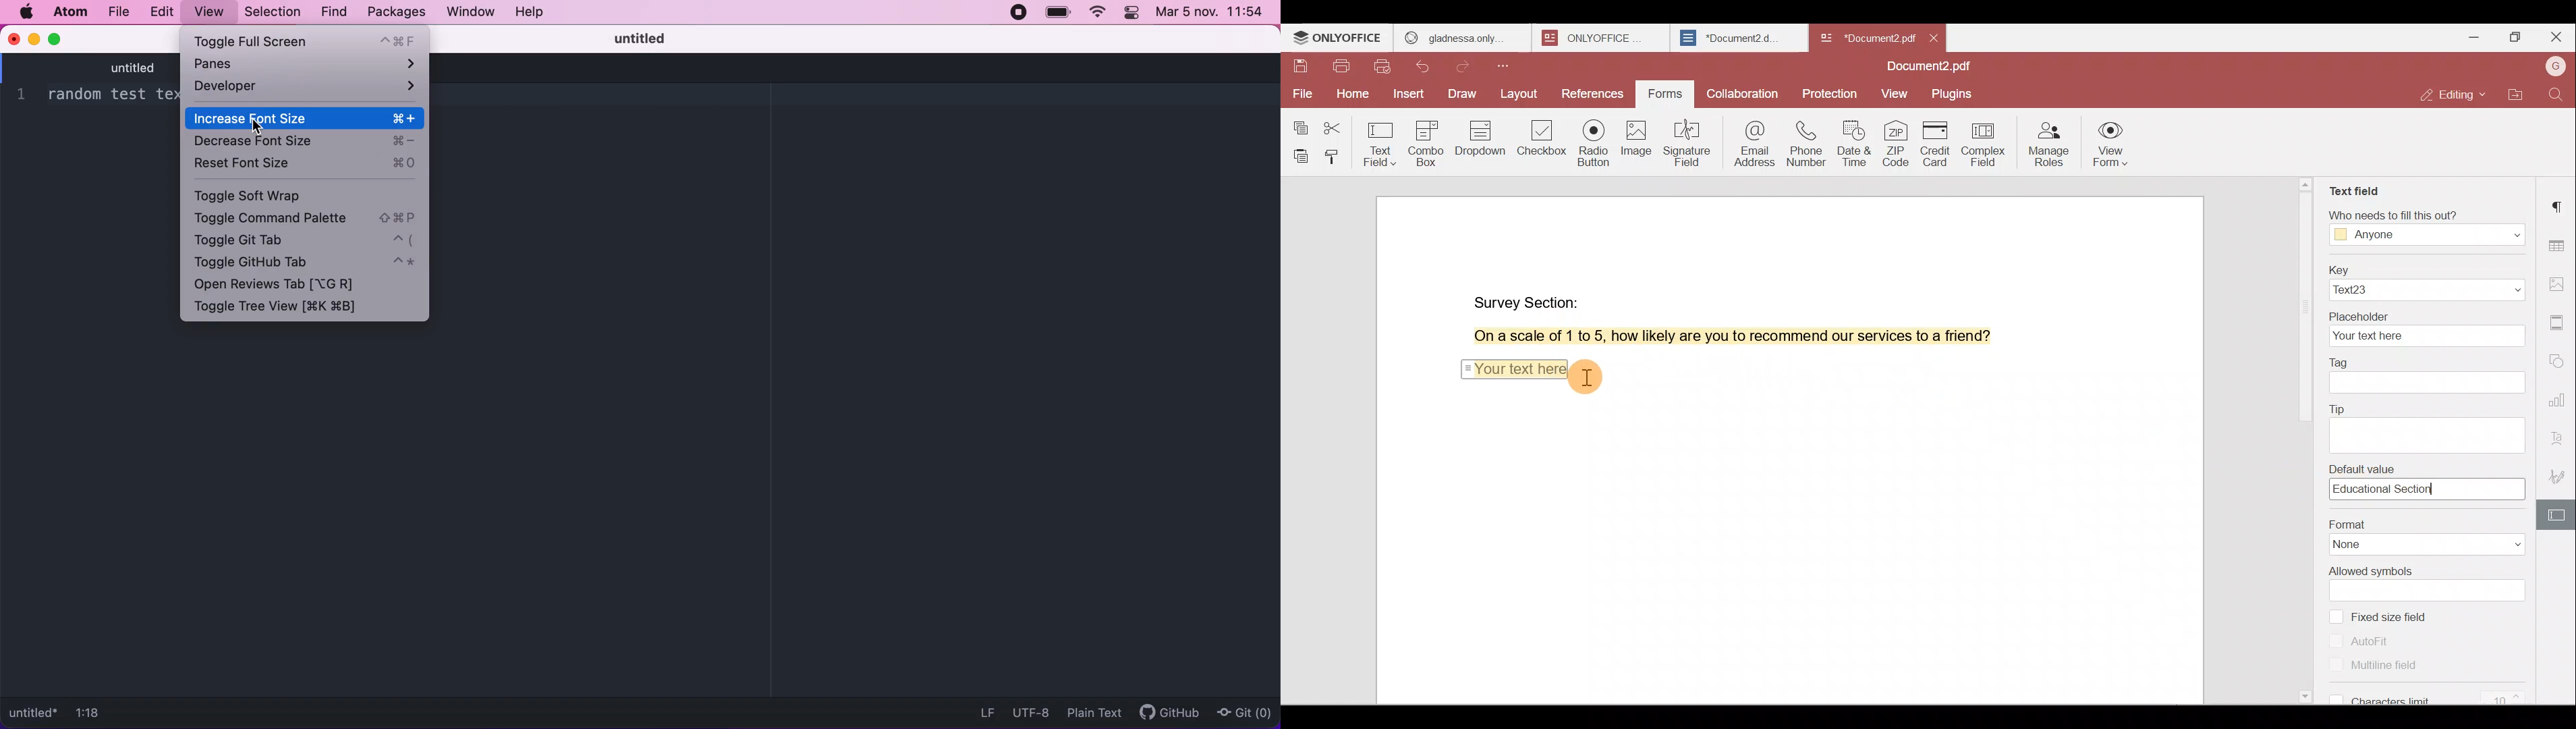  Describe the element at coordinates (1096, 15) in the screenshot. I see `wifi` at that location.